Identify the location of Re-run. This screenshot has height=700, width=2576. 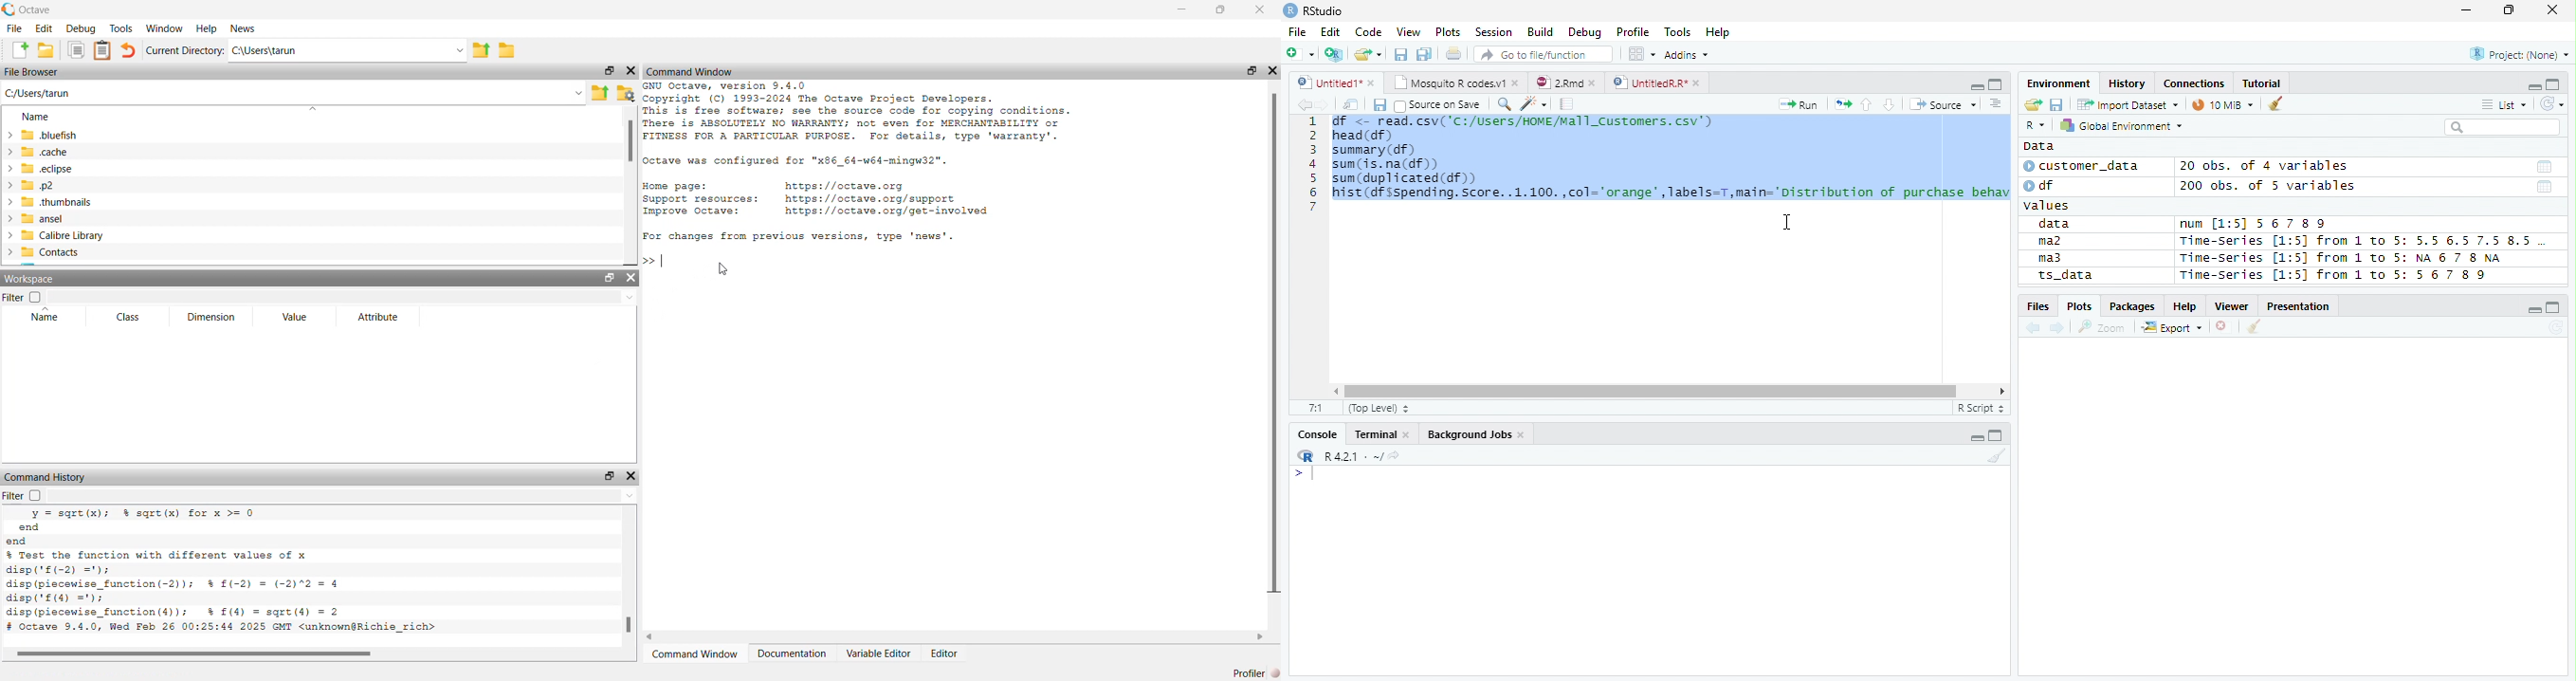
(1842, 105).